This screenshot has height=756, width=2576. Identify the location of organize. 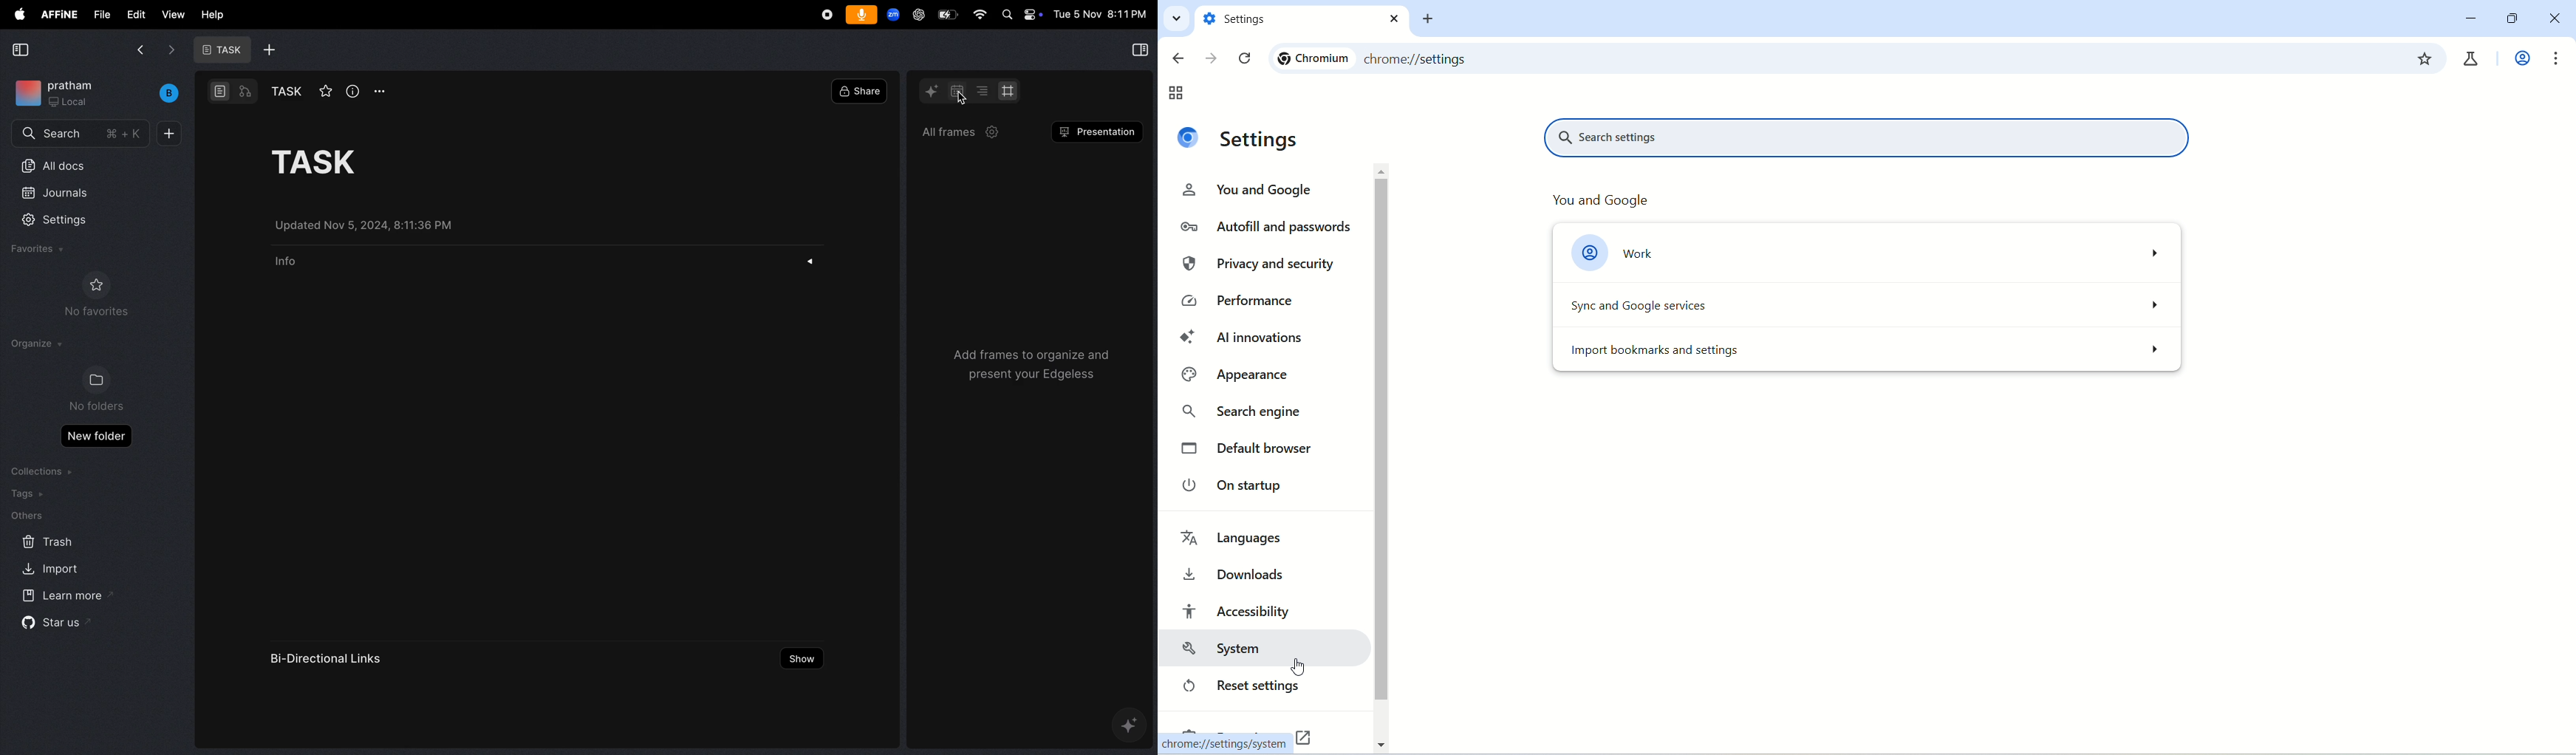
(36, 344).